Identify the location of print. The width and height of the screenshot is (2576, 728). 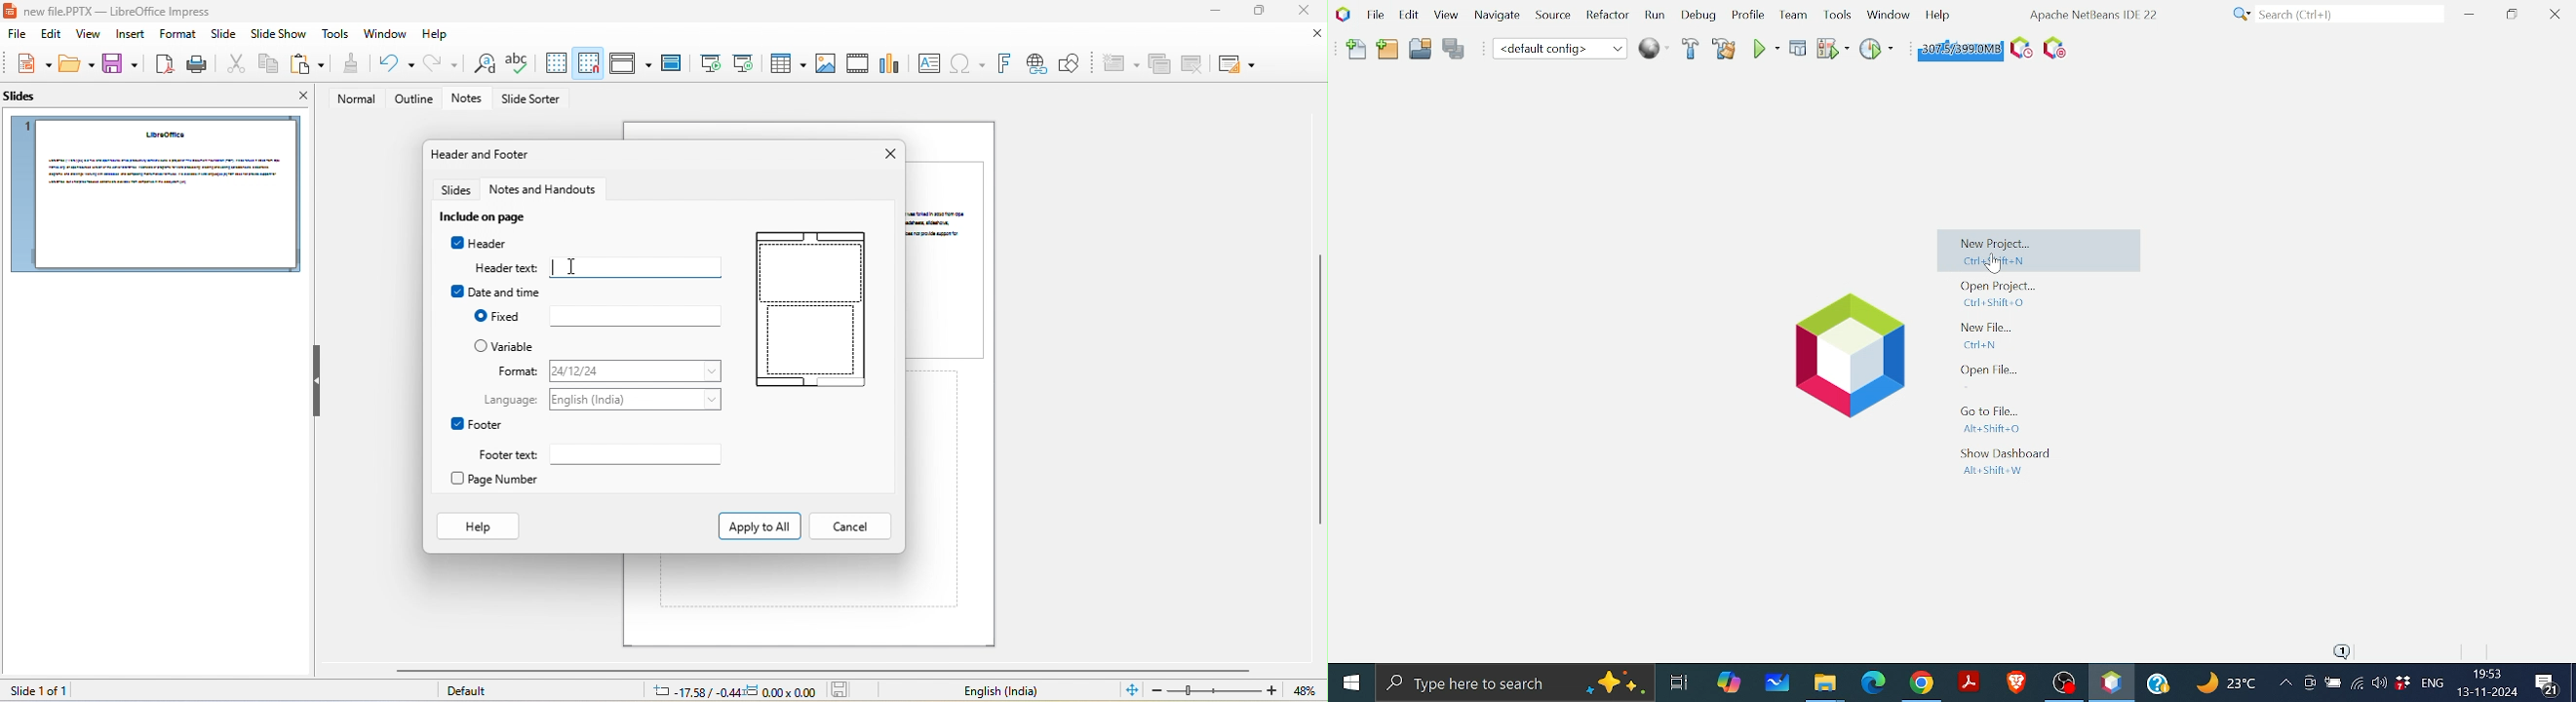
(195, 64).